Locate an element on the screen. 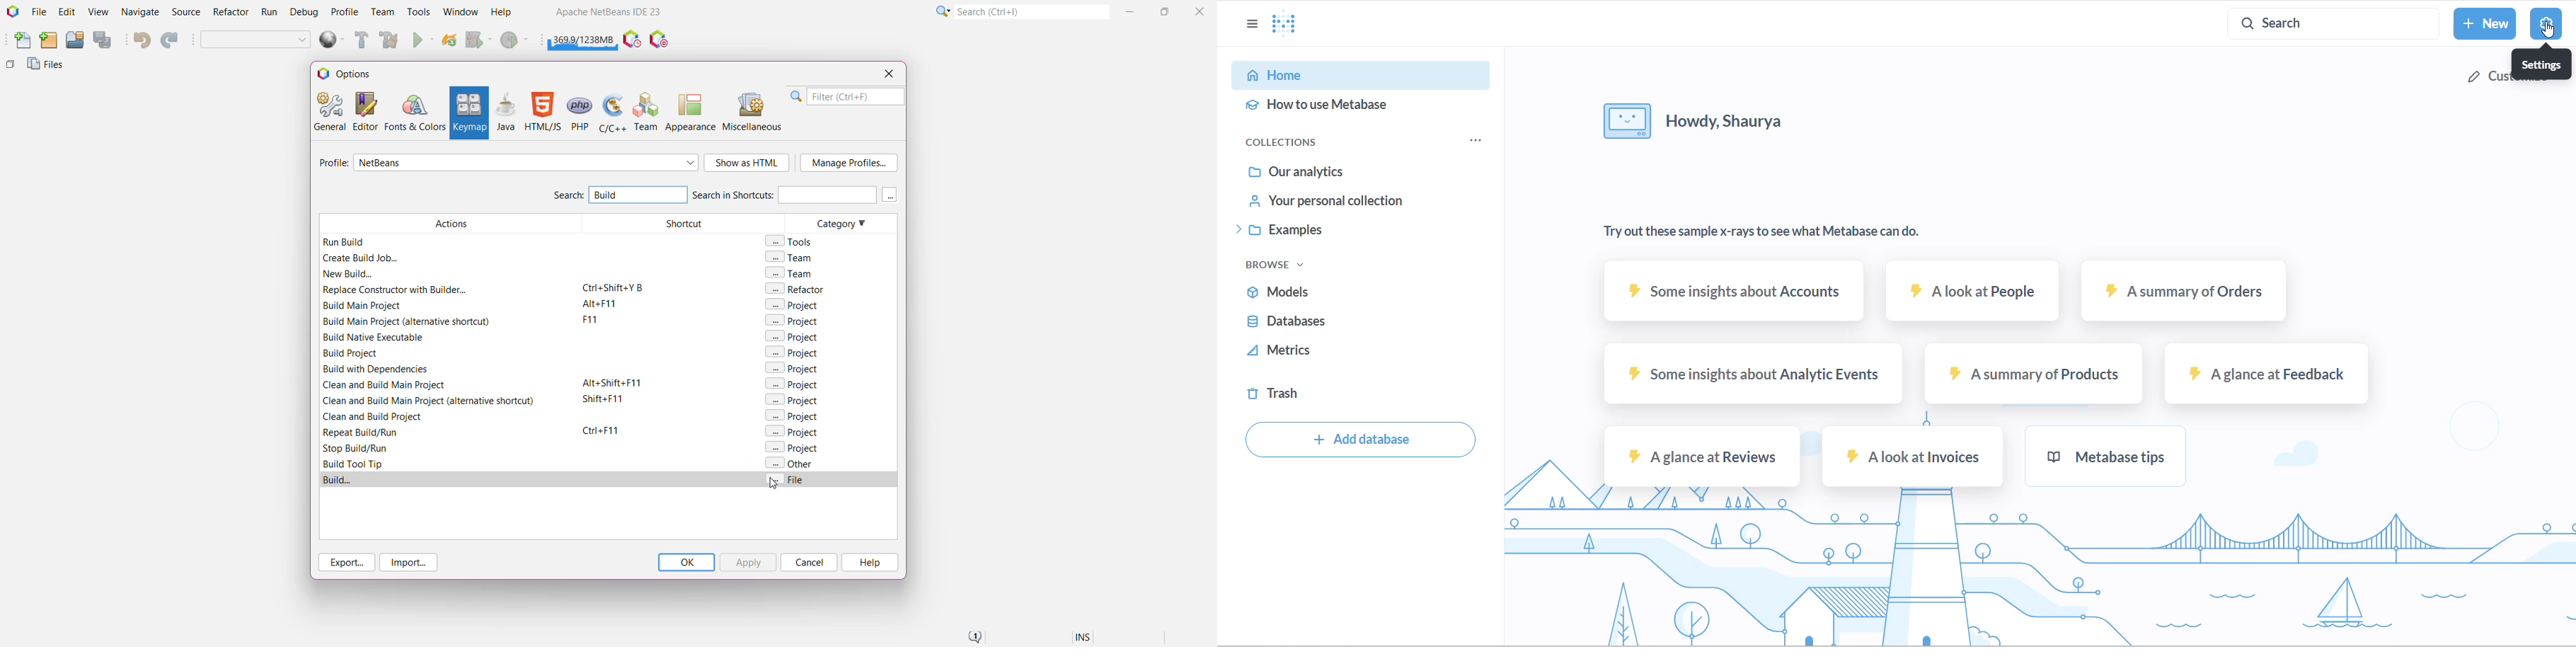 The image size is (2576, 672). BROWSE is located at coordinates (1287, 265).